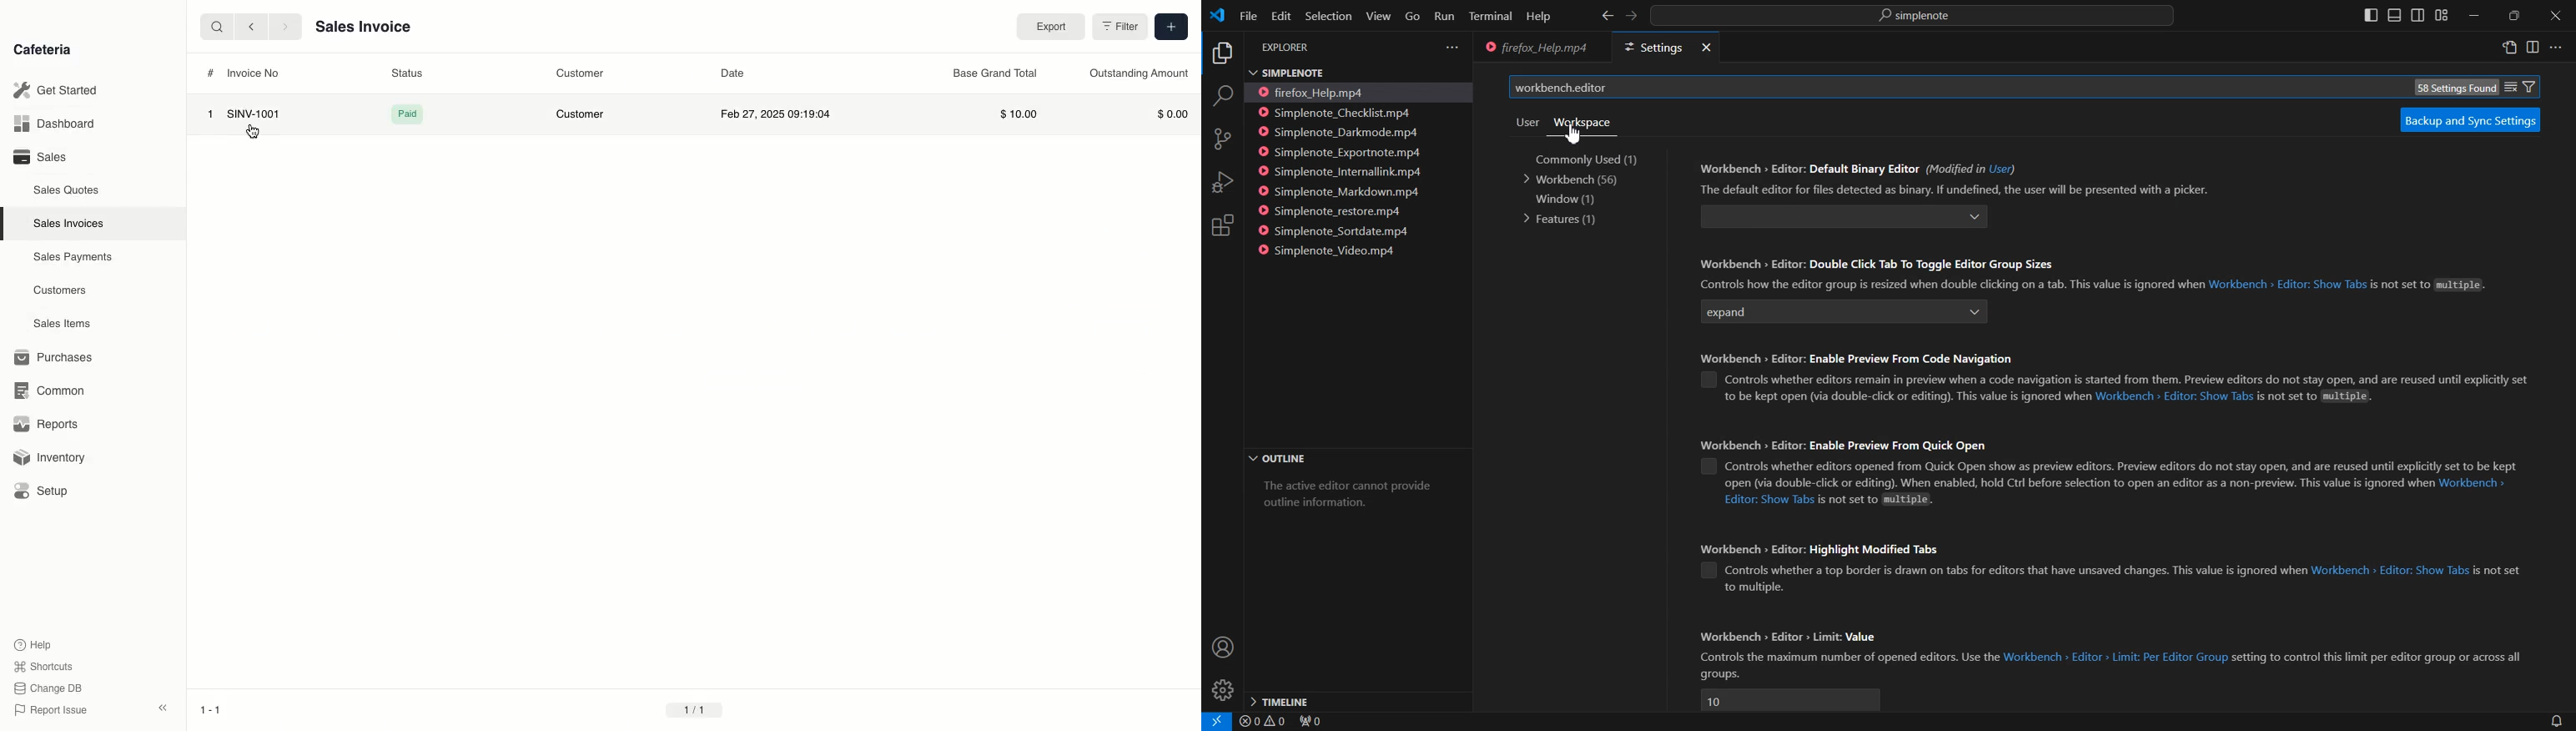  I want to click on Customer, so click(581, 73).